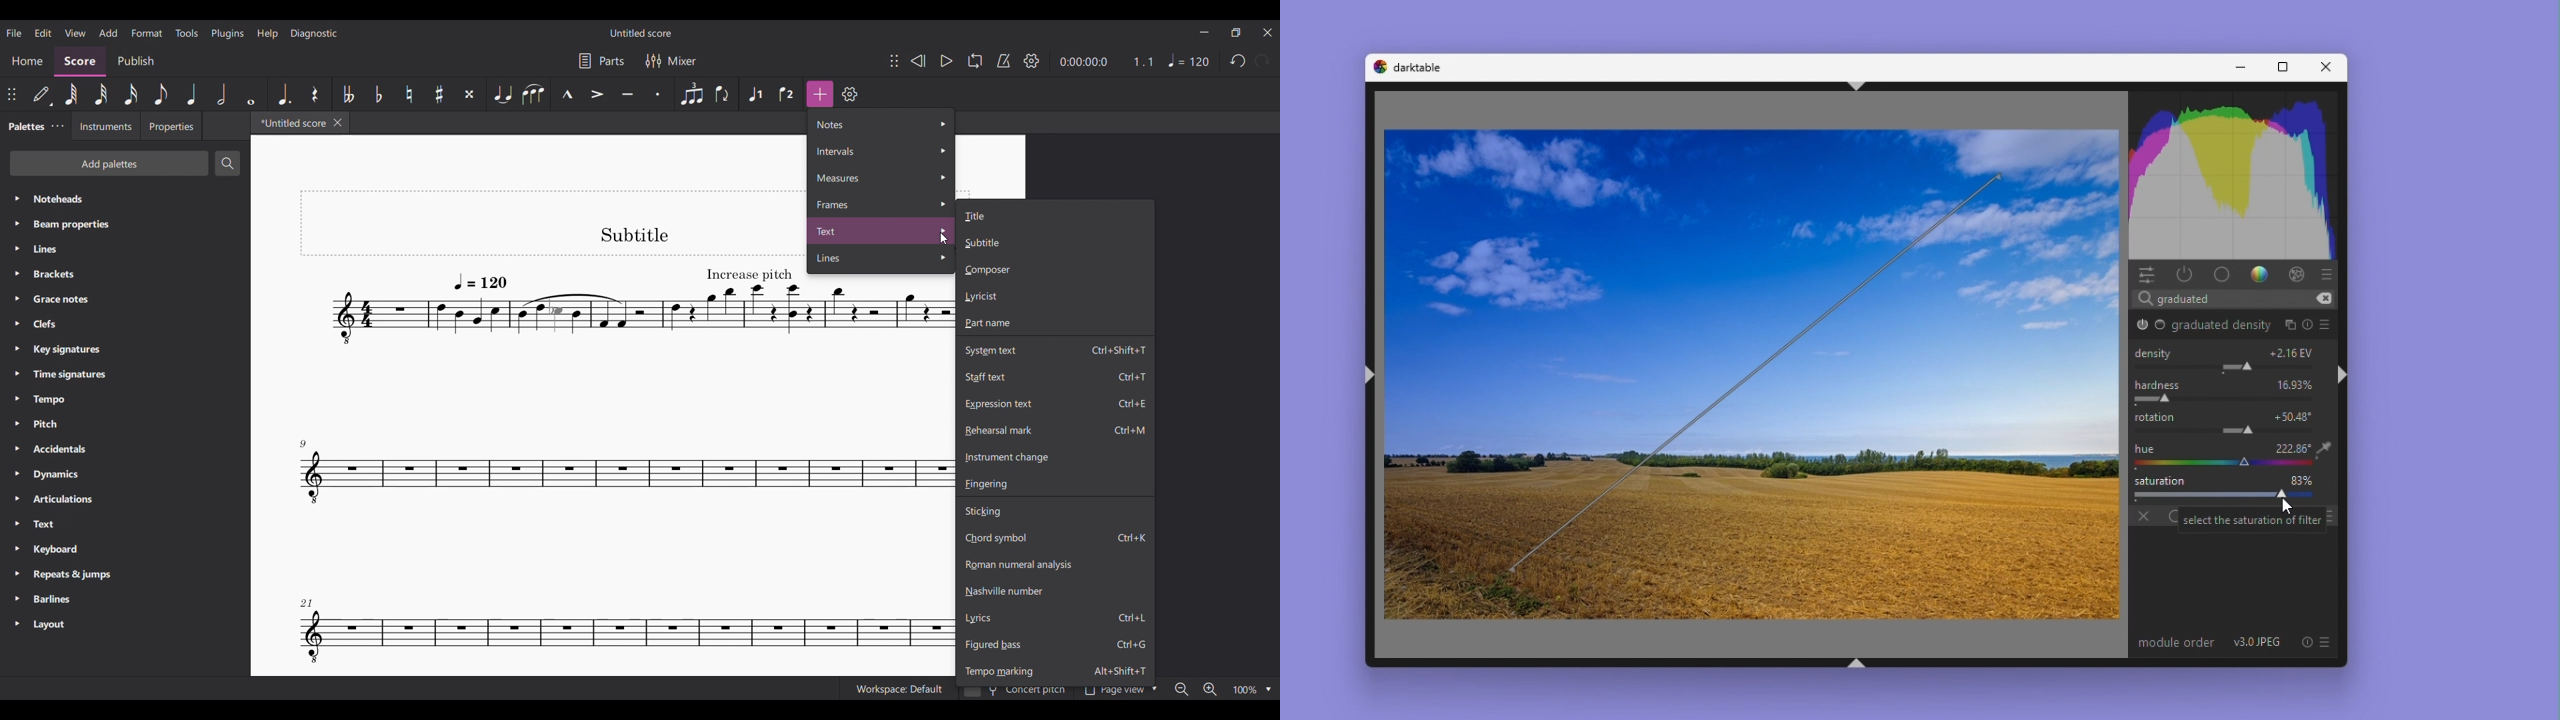  Describe the element at coordinates (2185, 273) in the screenshot. I see `Power` at that location.